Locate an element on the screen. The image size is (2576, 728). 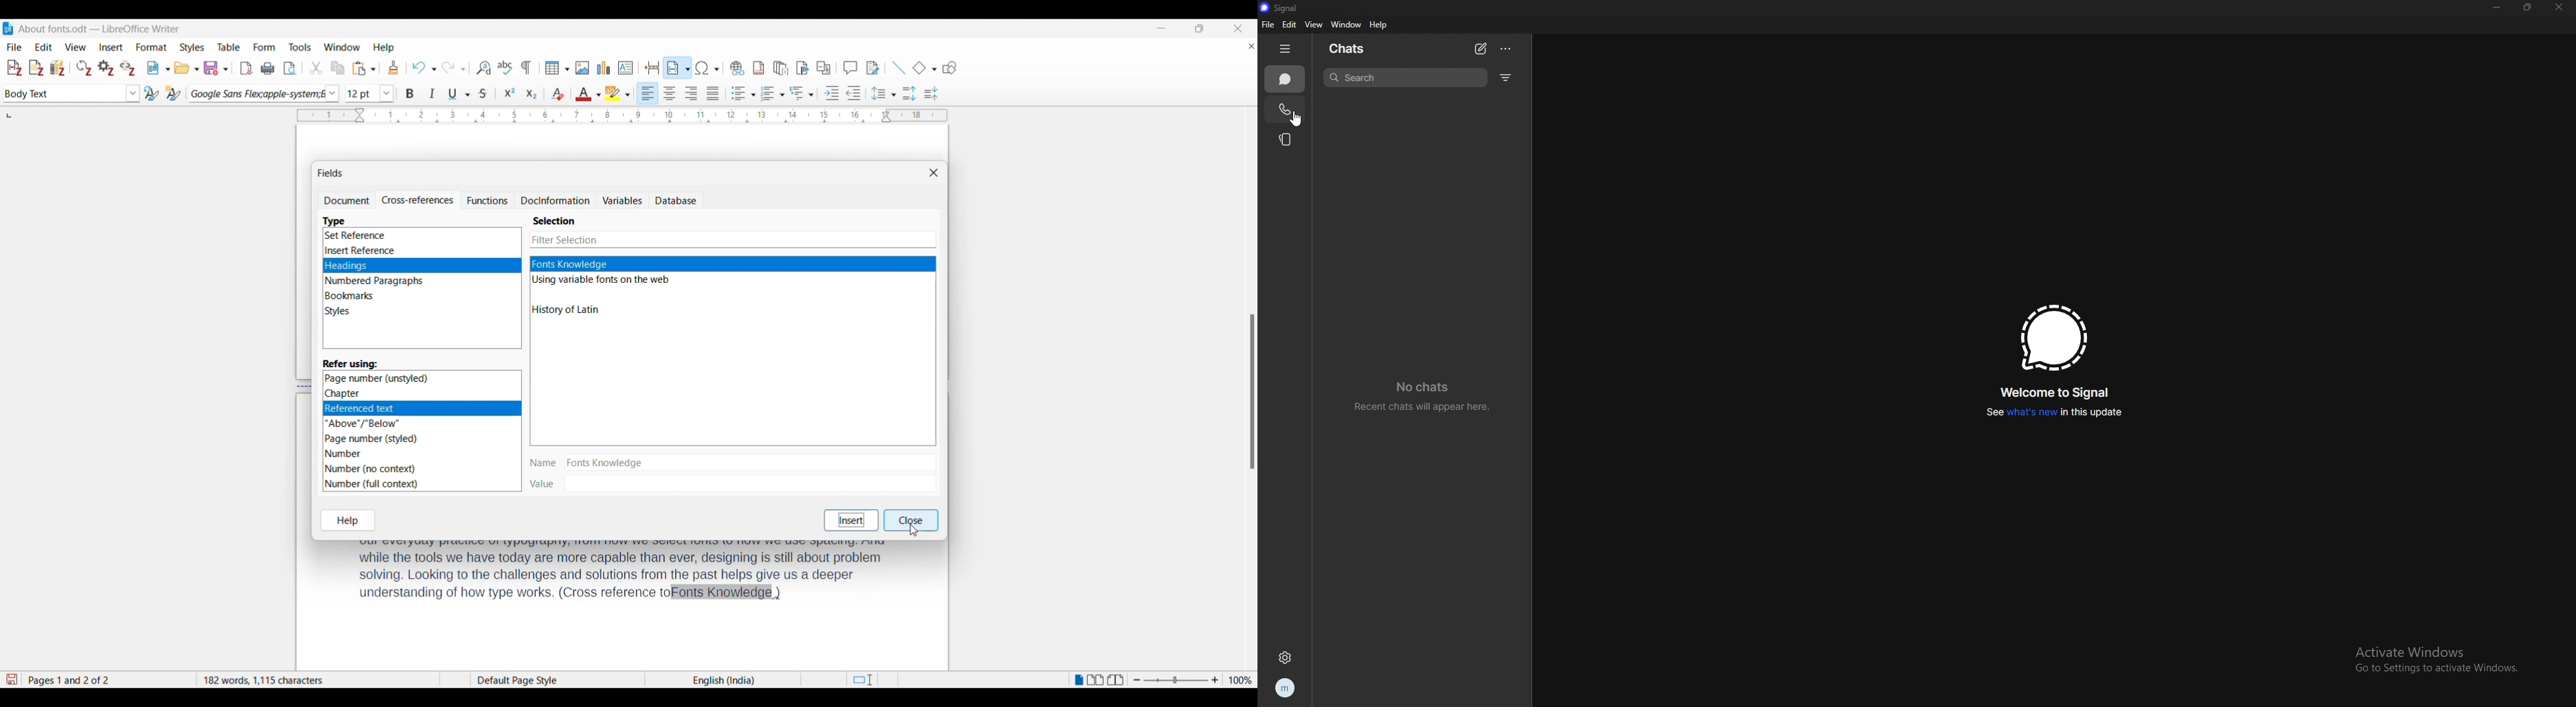
Numbered Paragraphs is located at coordinates (375, 281).